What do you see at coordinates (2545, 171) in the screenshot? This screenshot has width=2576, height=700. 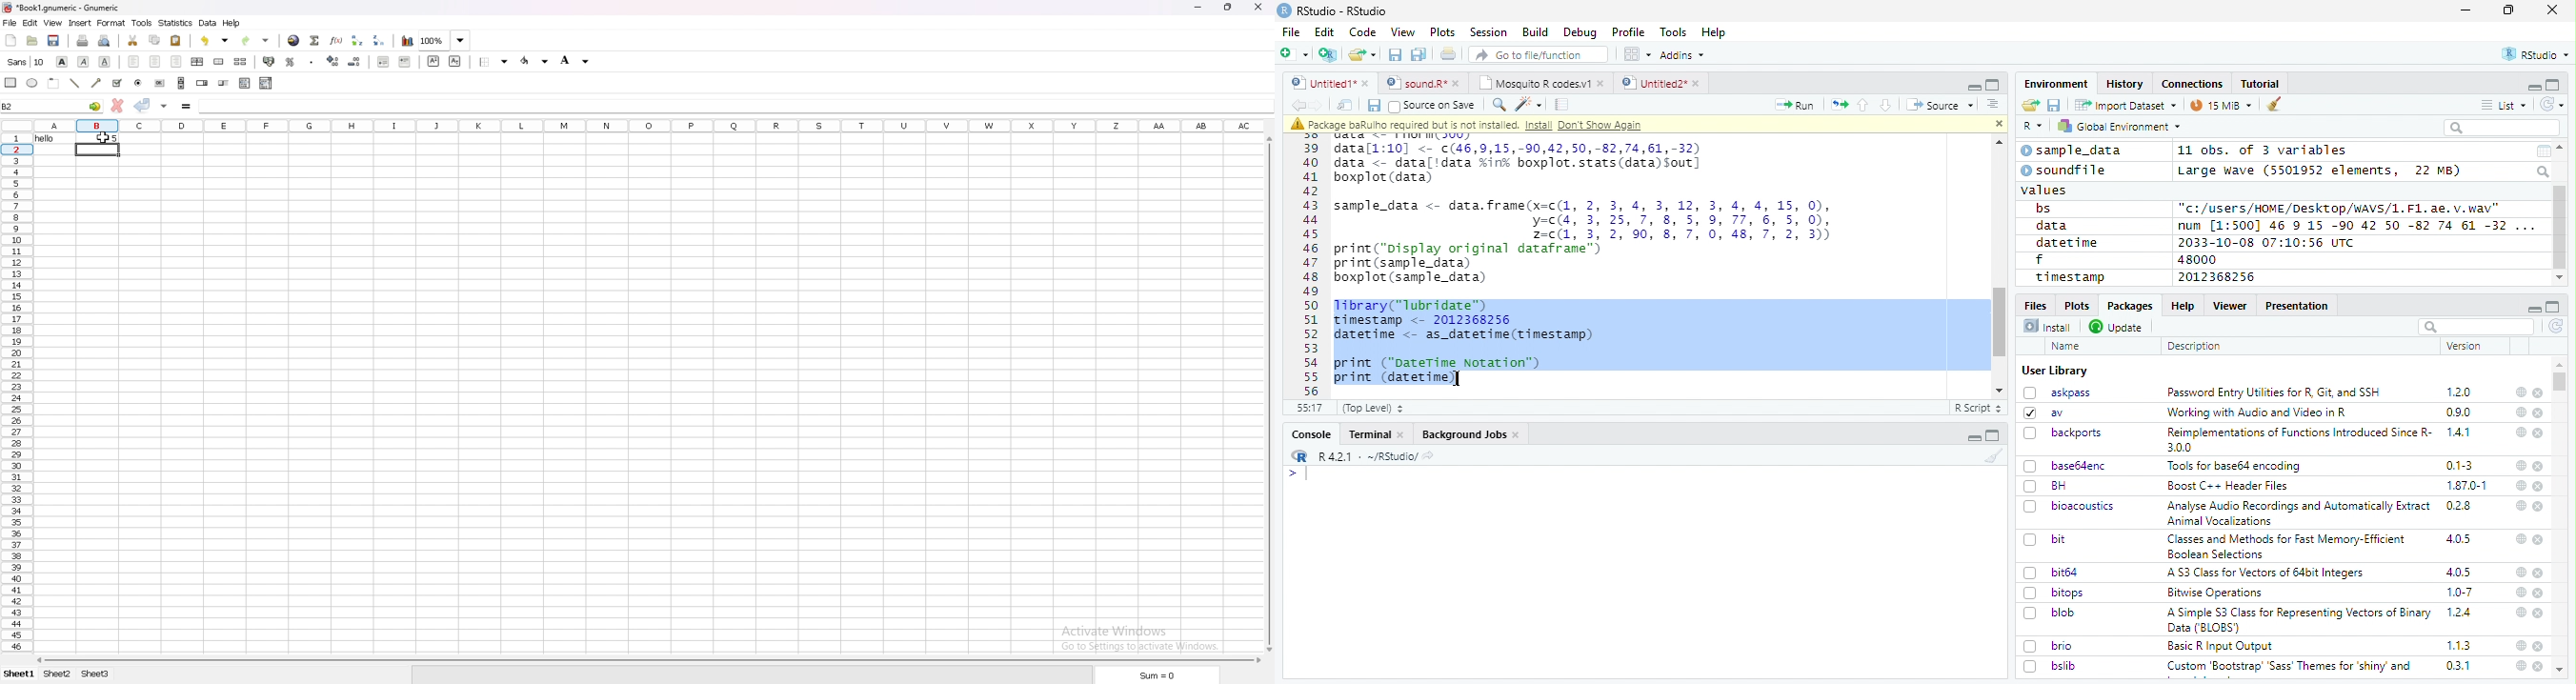 I see `Search` at bounding box center [2545, 171].